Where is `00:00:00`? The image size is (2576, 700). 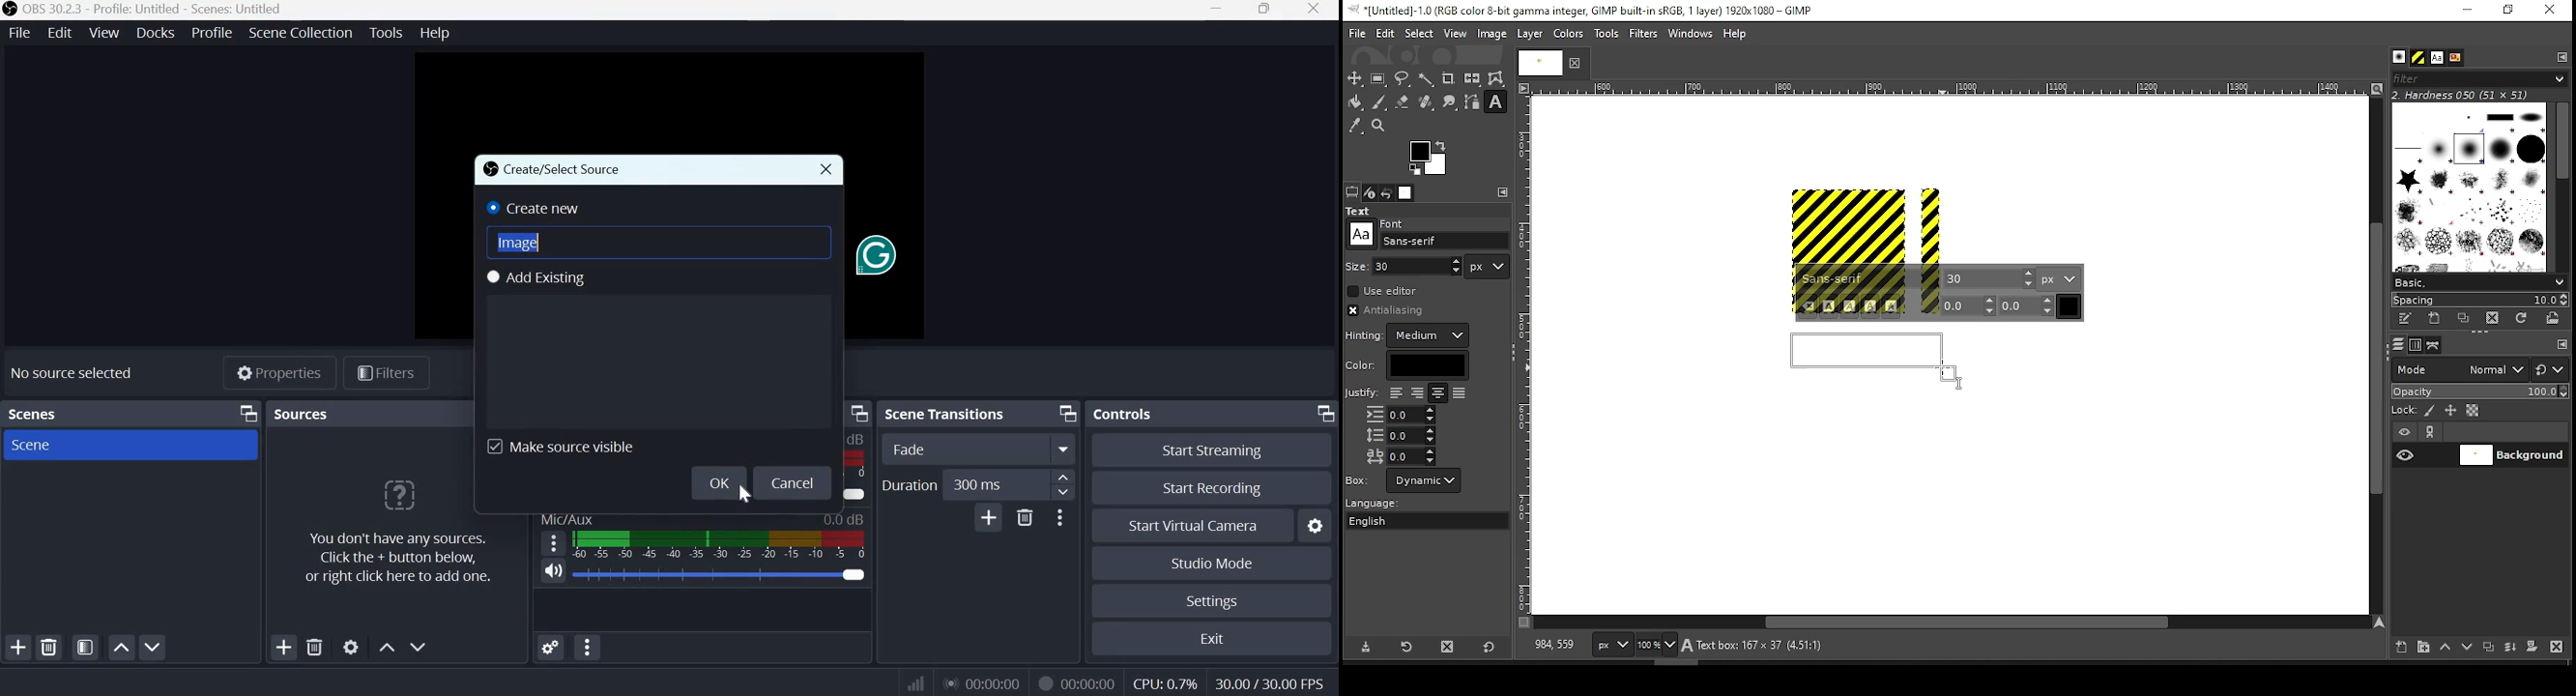 00:00:00 is located at coordinates (985, 683).